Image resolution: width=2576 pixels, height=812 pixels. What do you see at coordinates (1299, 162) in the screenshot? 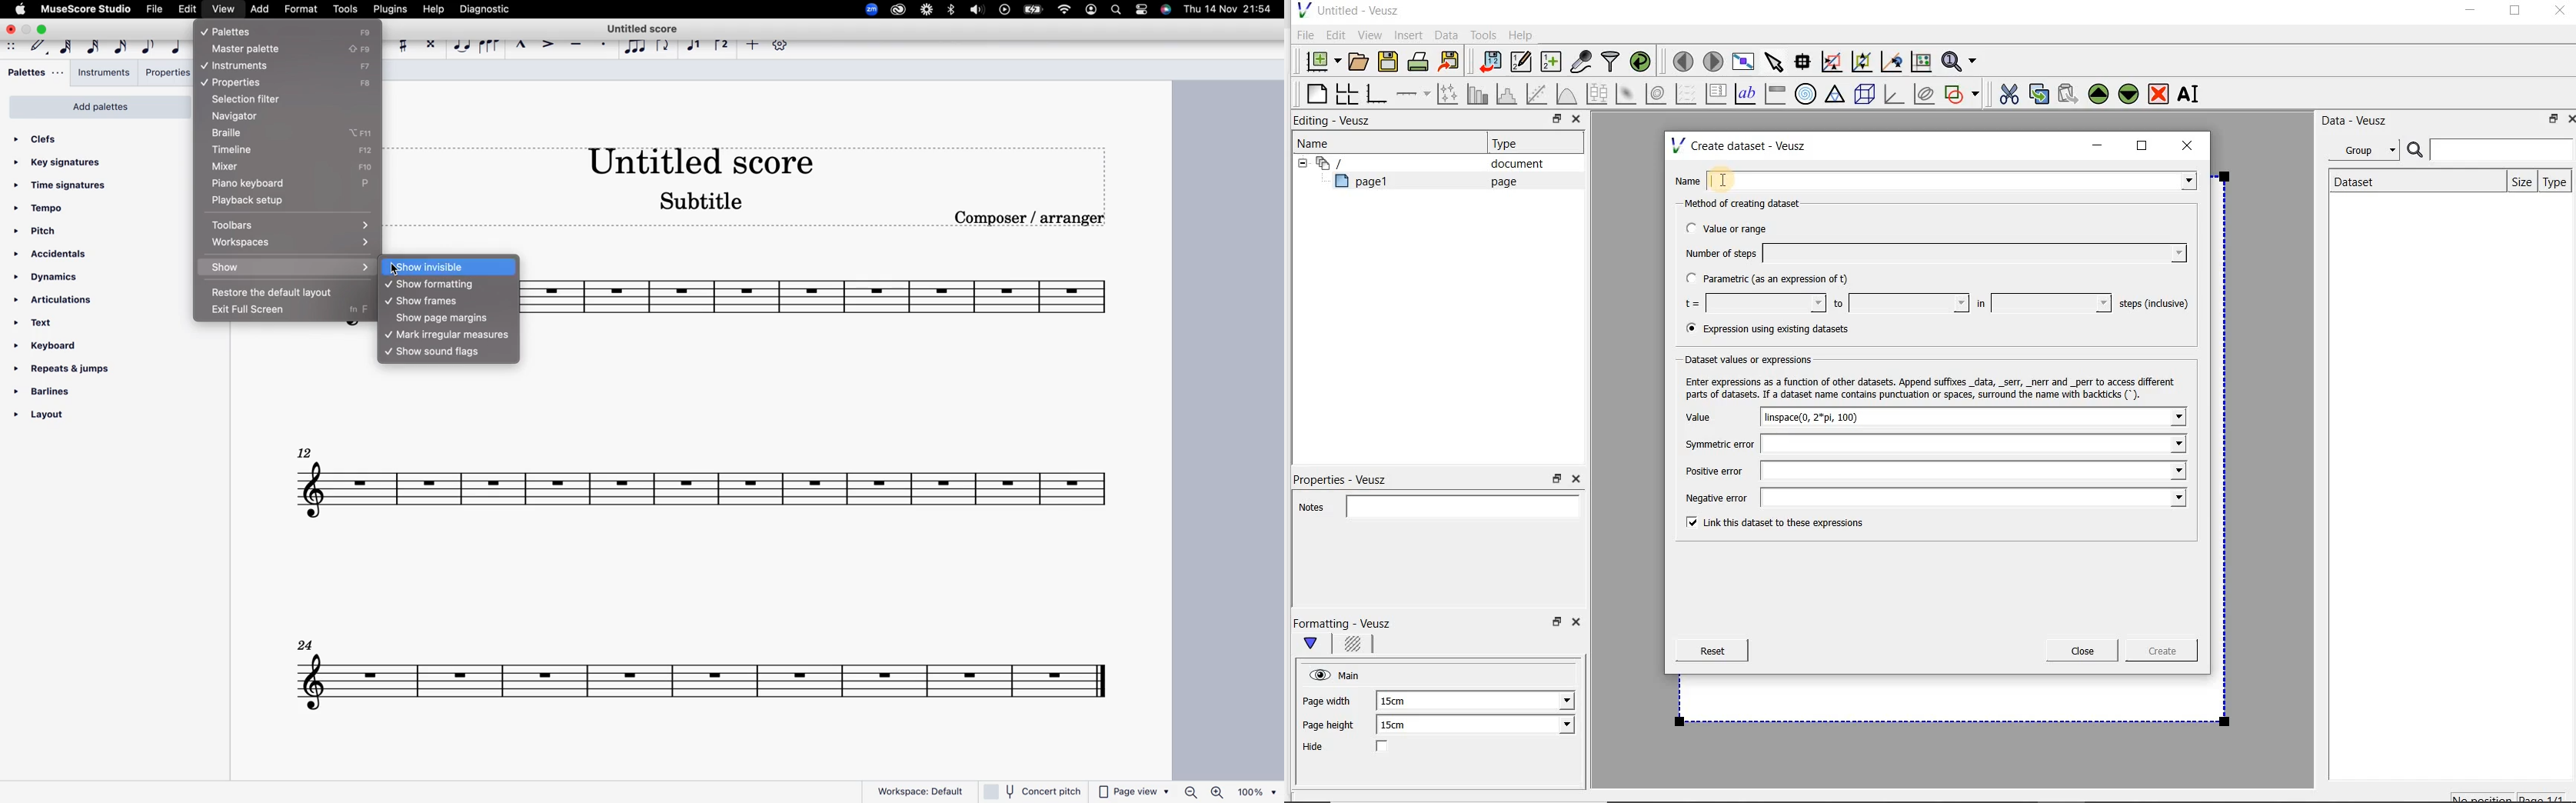
I see `hide sub menu` at bounding box center [1299, 162].